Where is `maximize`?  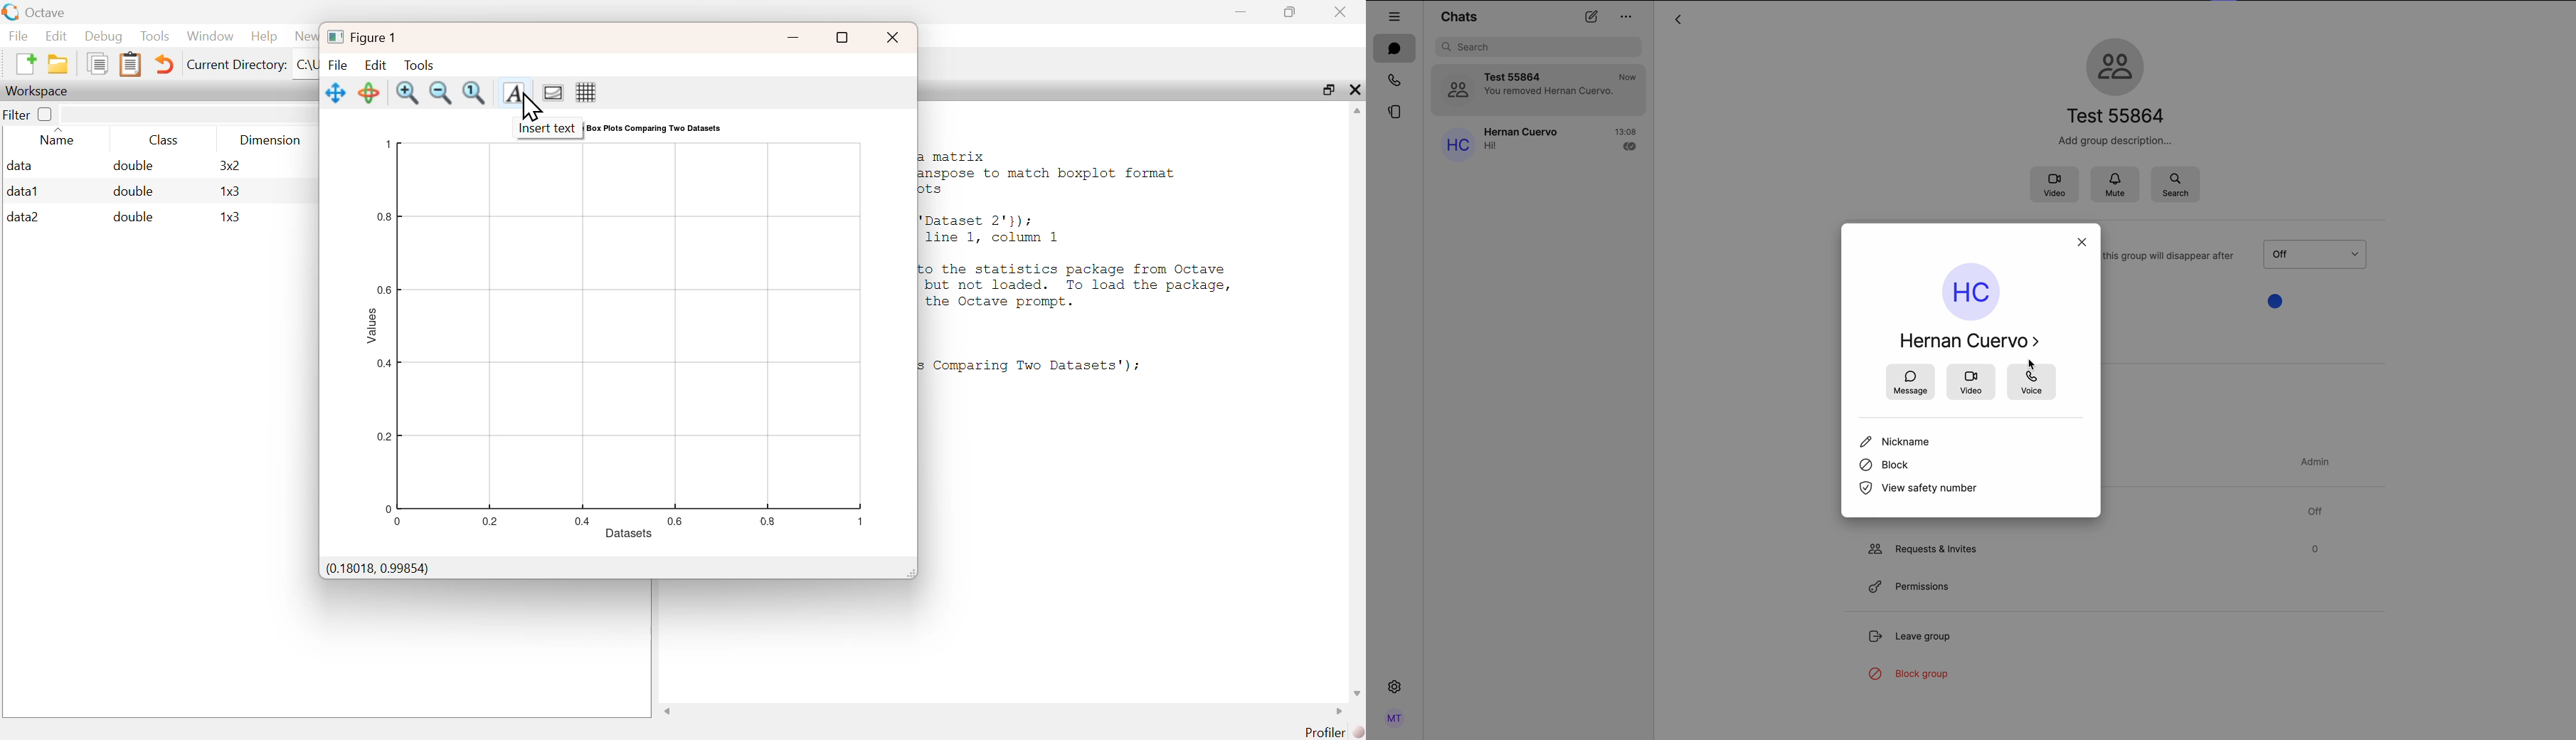 maximize is located at coordinates (1290, 11).